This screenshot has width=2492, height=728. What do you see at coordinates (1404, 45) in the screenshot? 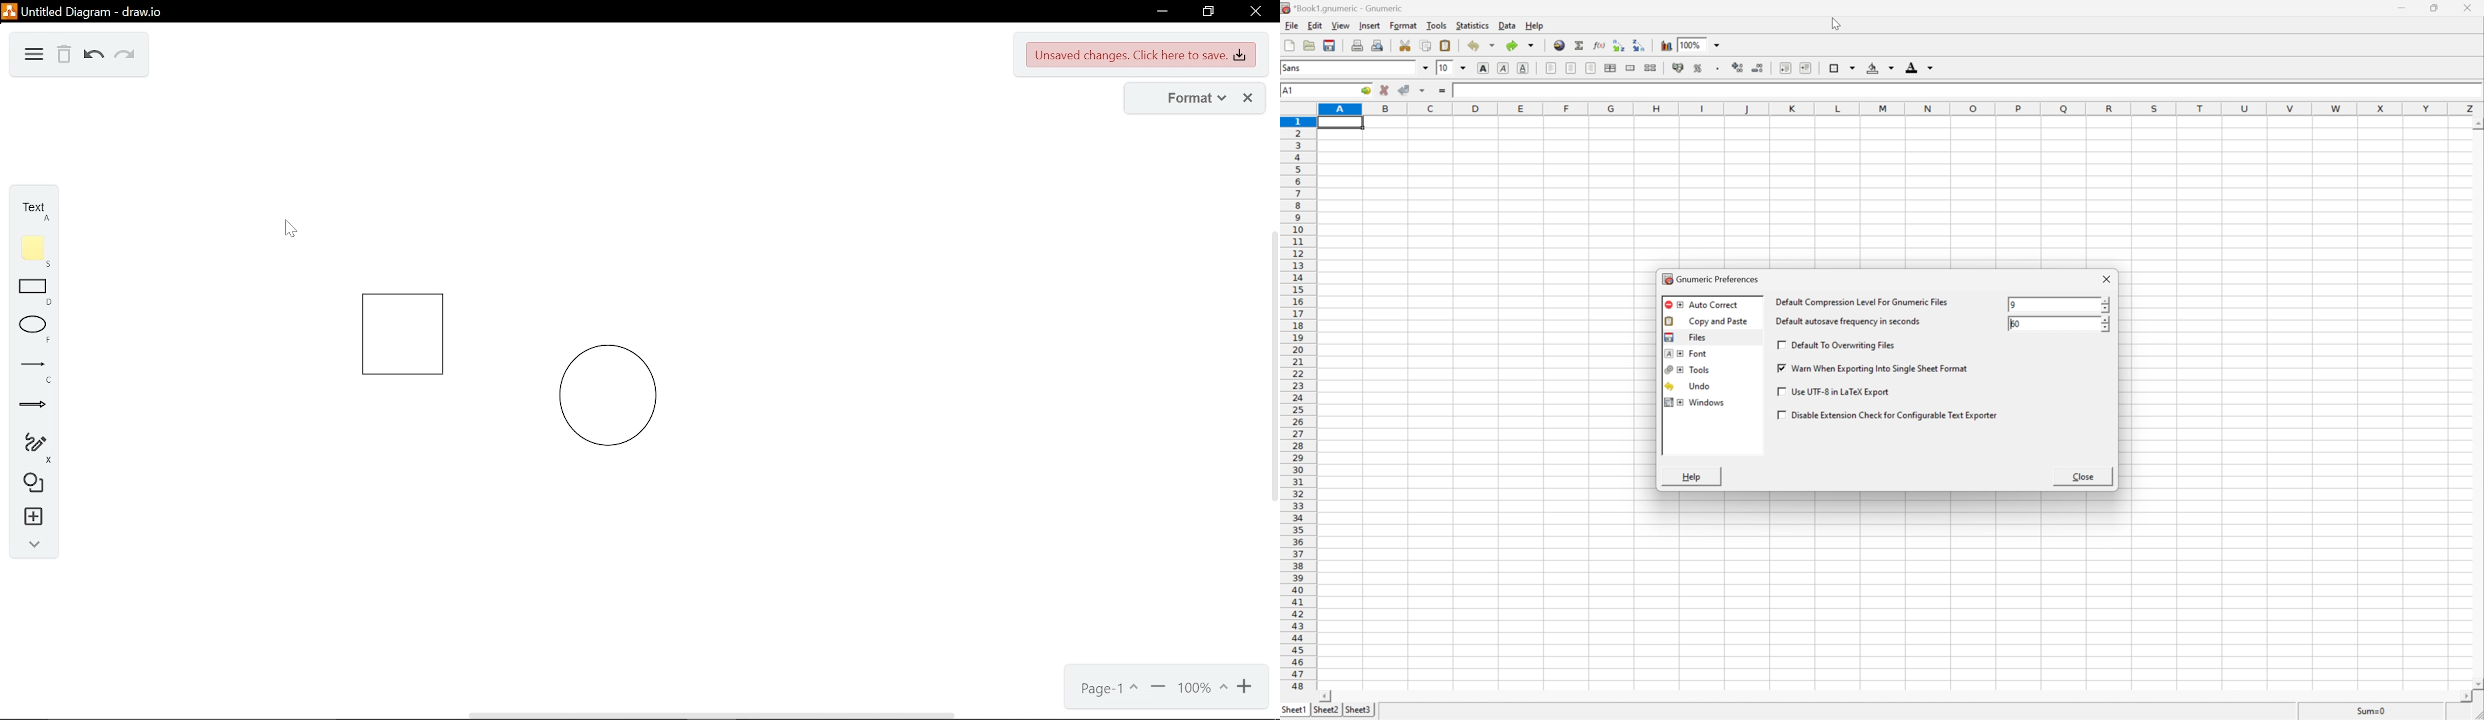
I see `cut` at bounding box center [1404, 45].